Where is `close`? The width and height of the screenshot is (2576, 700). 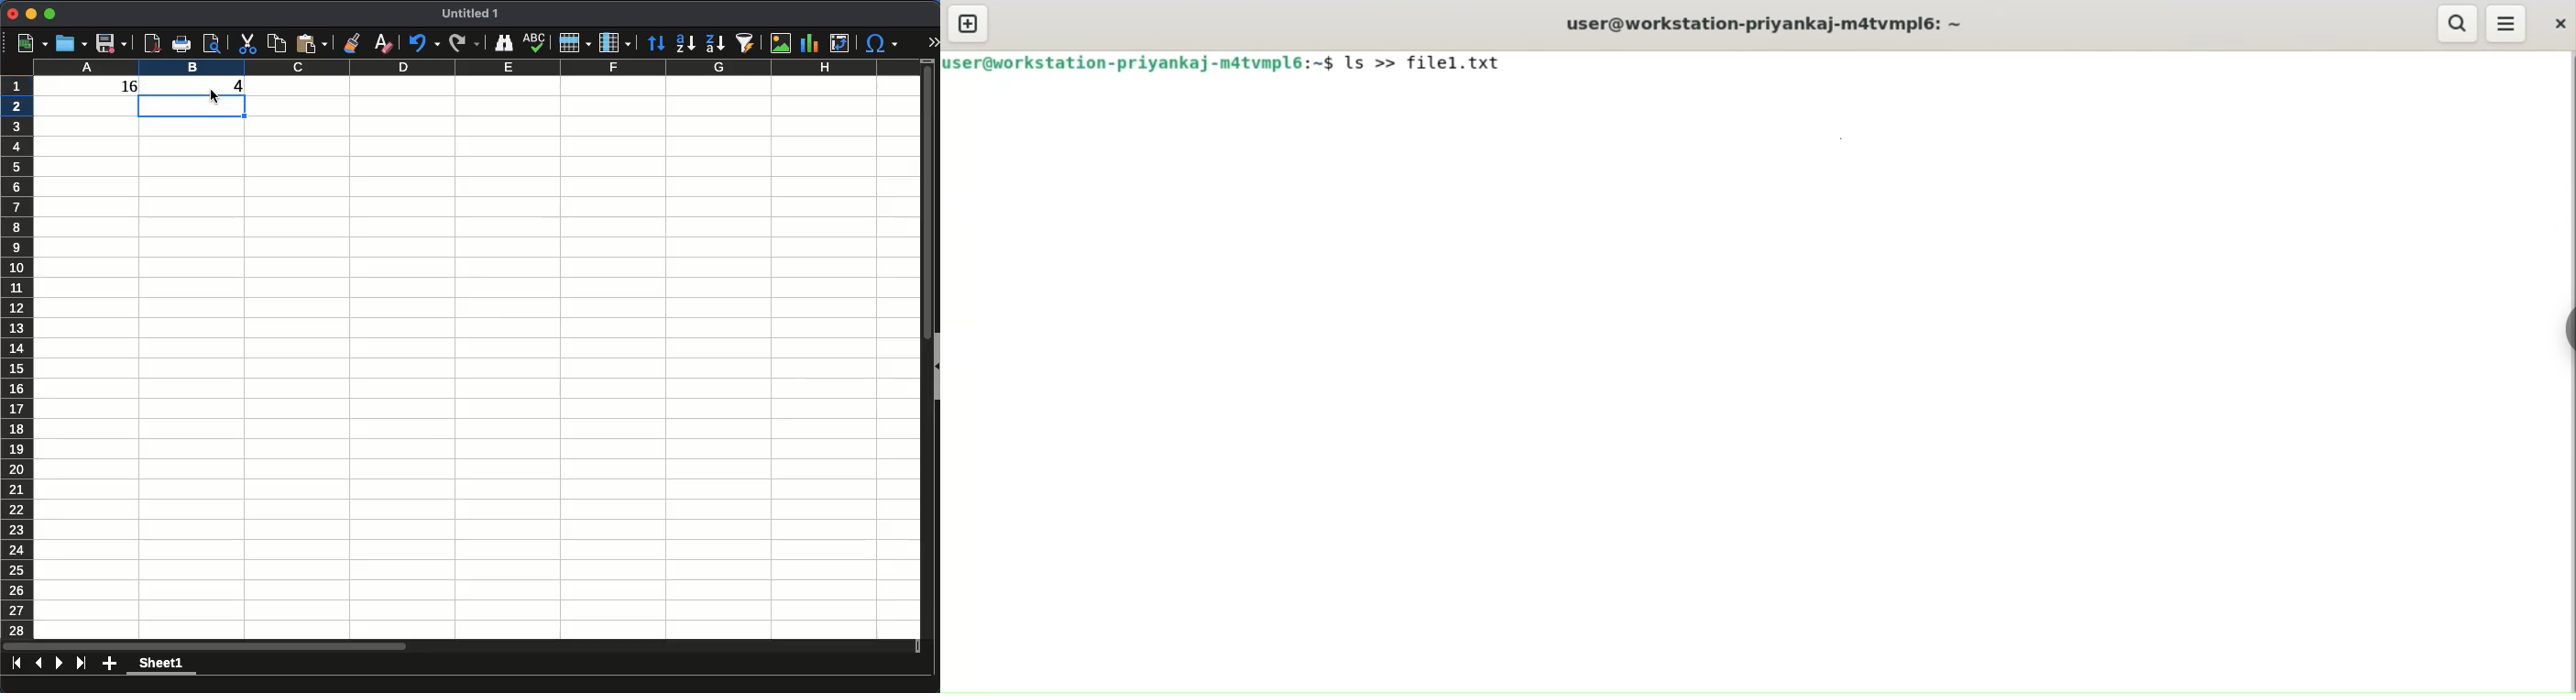
close is located at coordinates (13, 14).